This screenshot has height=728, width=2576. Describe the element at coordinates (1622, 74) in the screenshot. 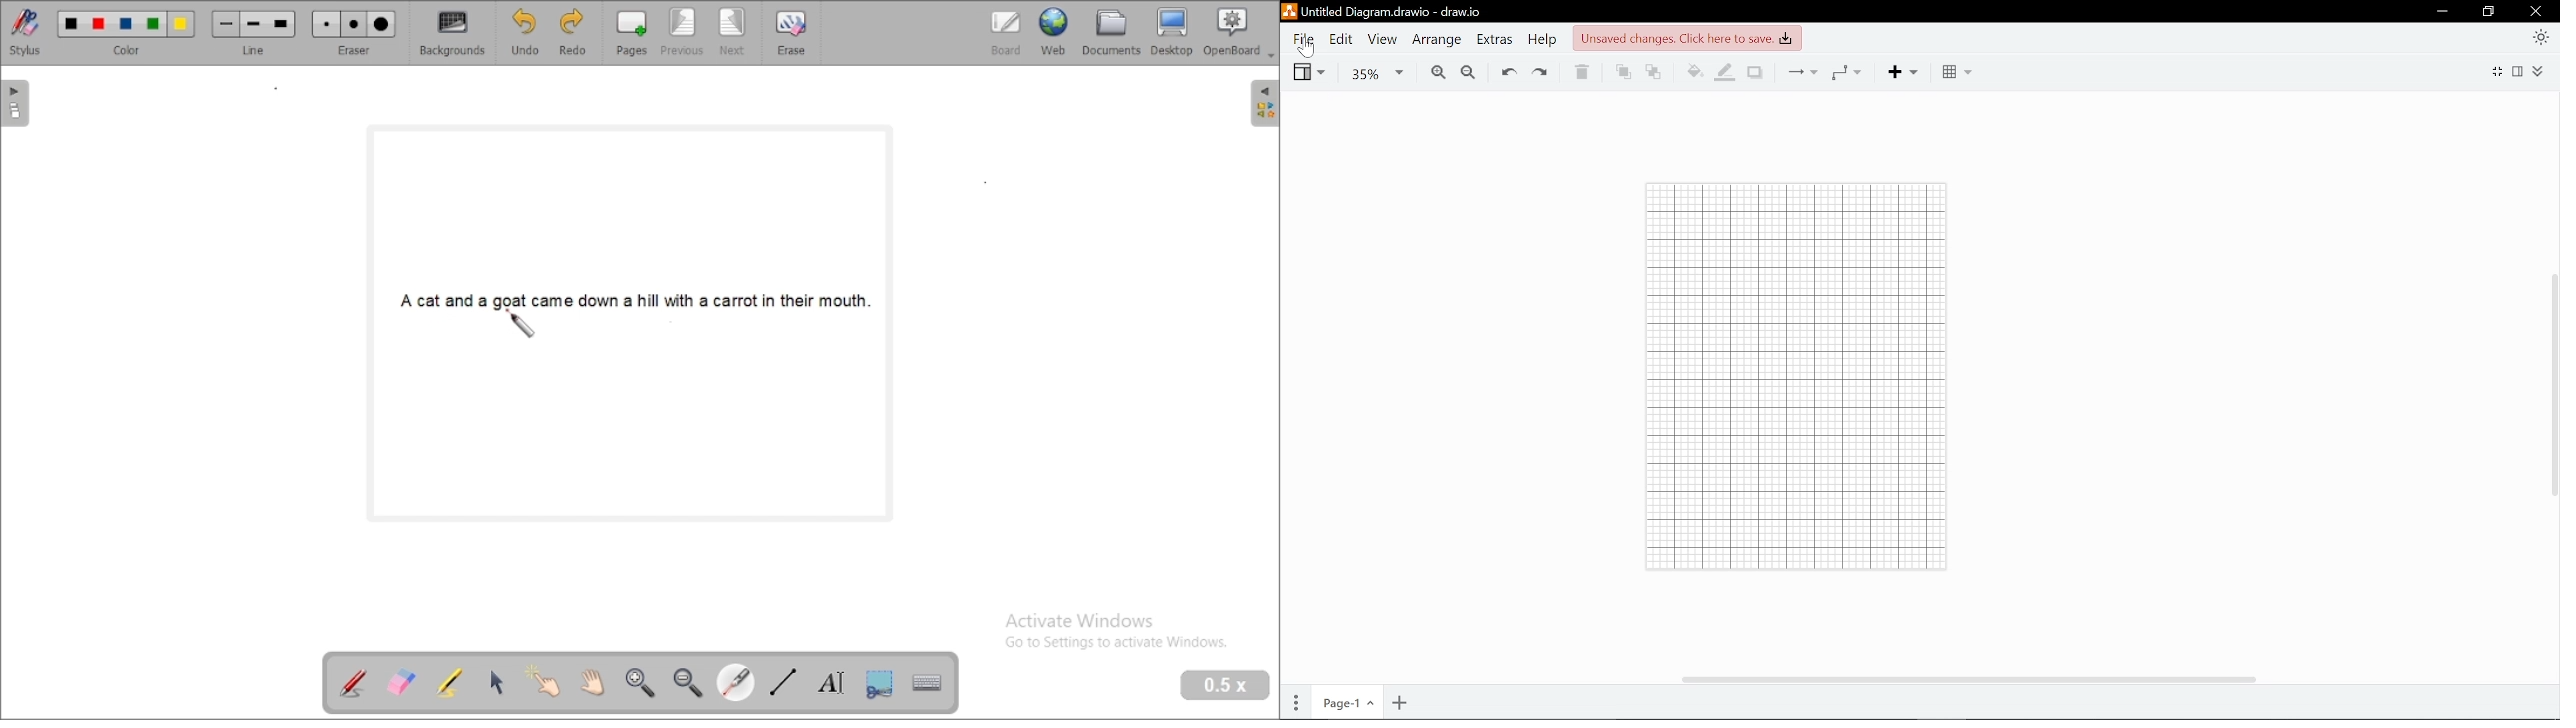

I see `To front` at that location.